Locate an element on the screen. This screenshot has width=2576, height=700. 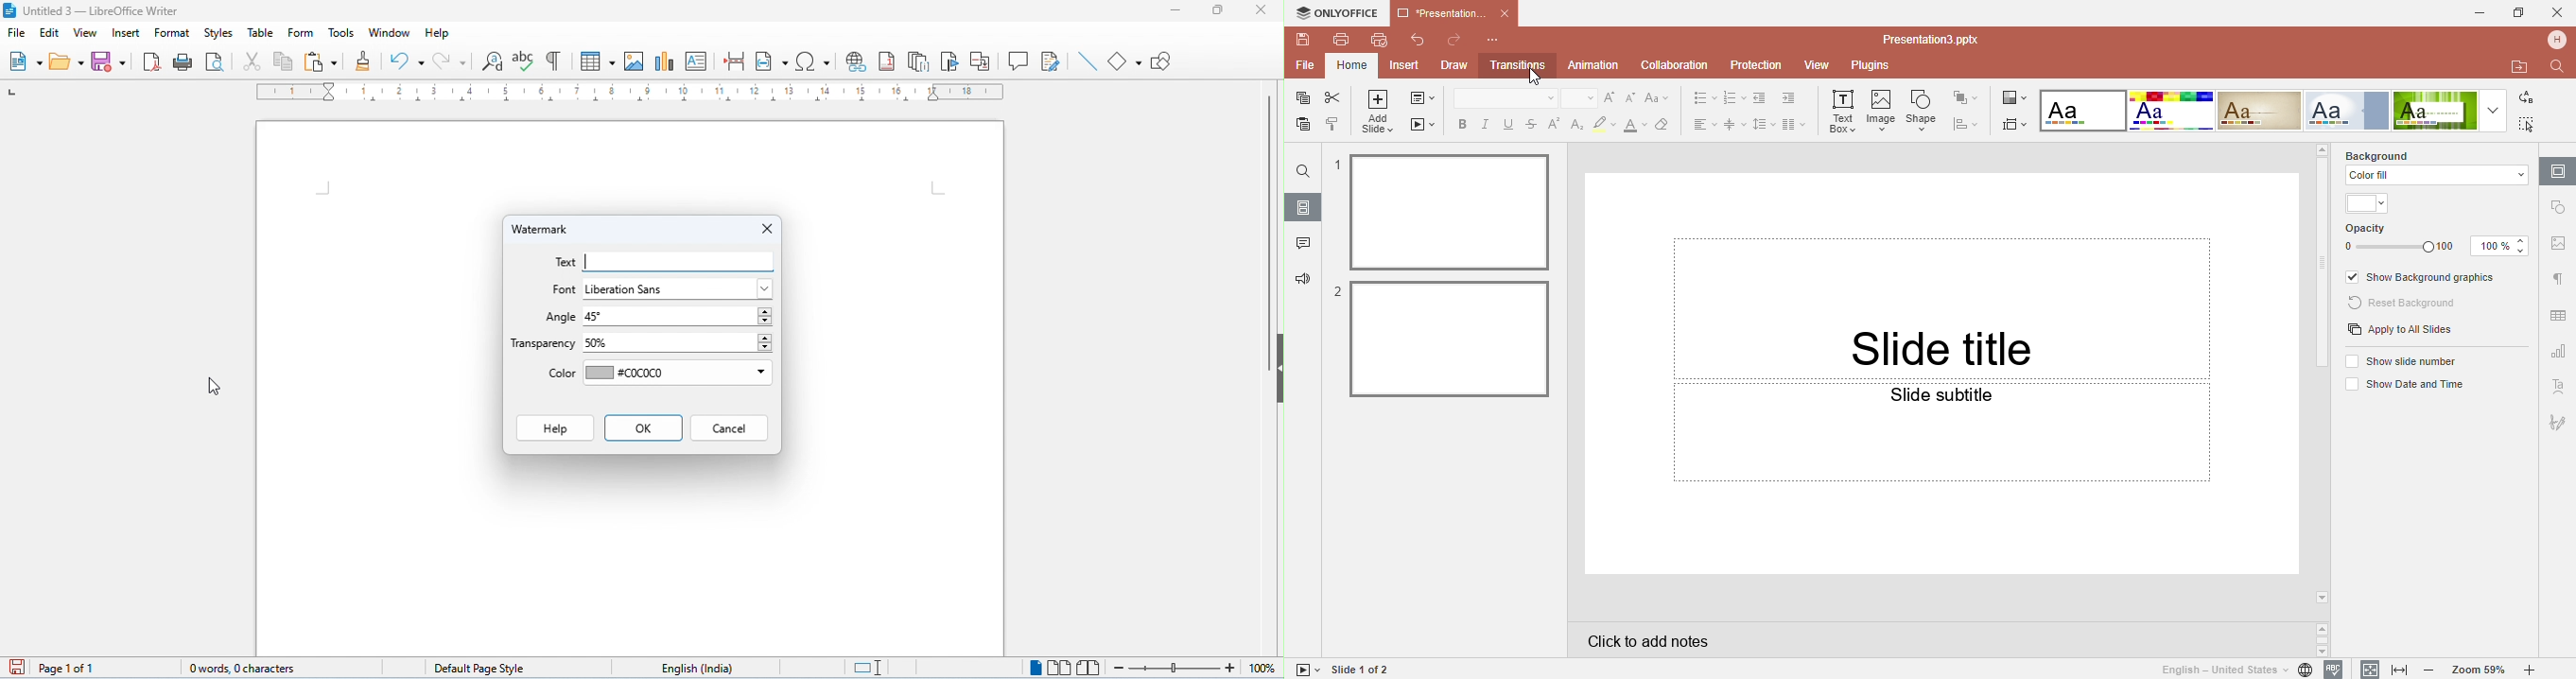
insert text box is located at coordinates (699, 59).